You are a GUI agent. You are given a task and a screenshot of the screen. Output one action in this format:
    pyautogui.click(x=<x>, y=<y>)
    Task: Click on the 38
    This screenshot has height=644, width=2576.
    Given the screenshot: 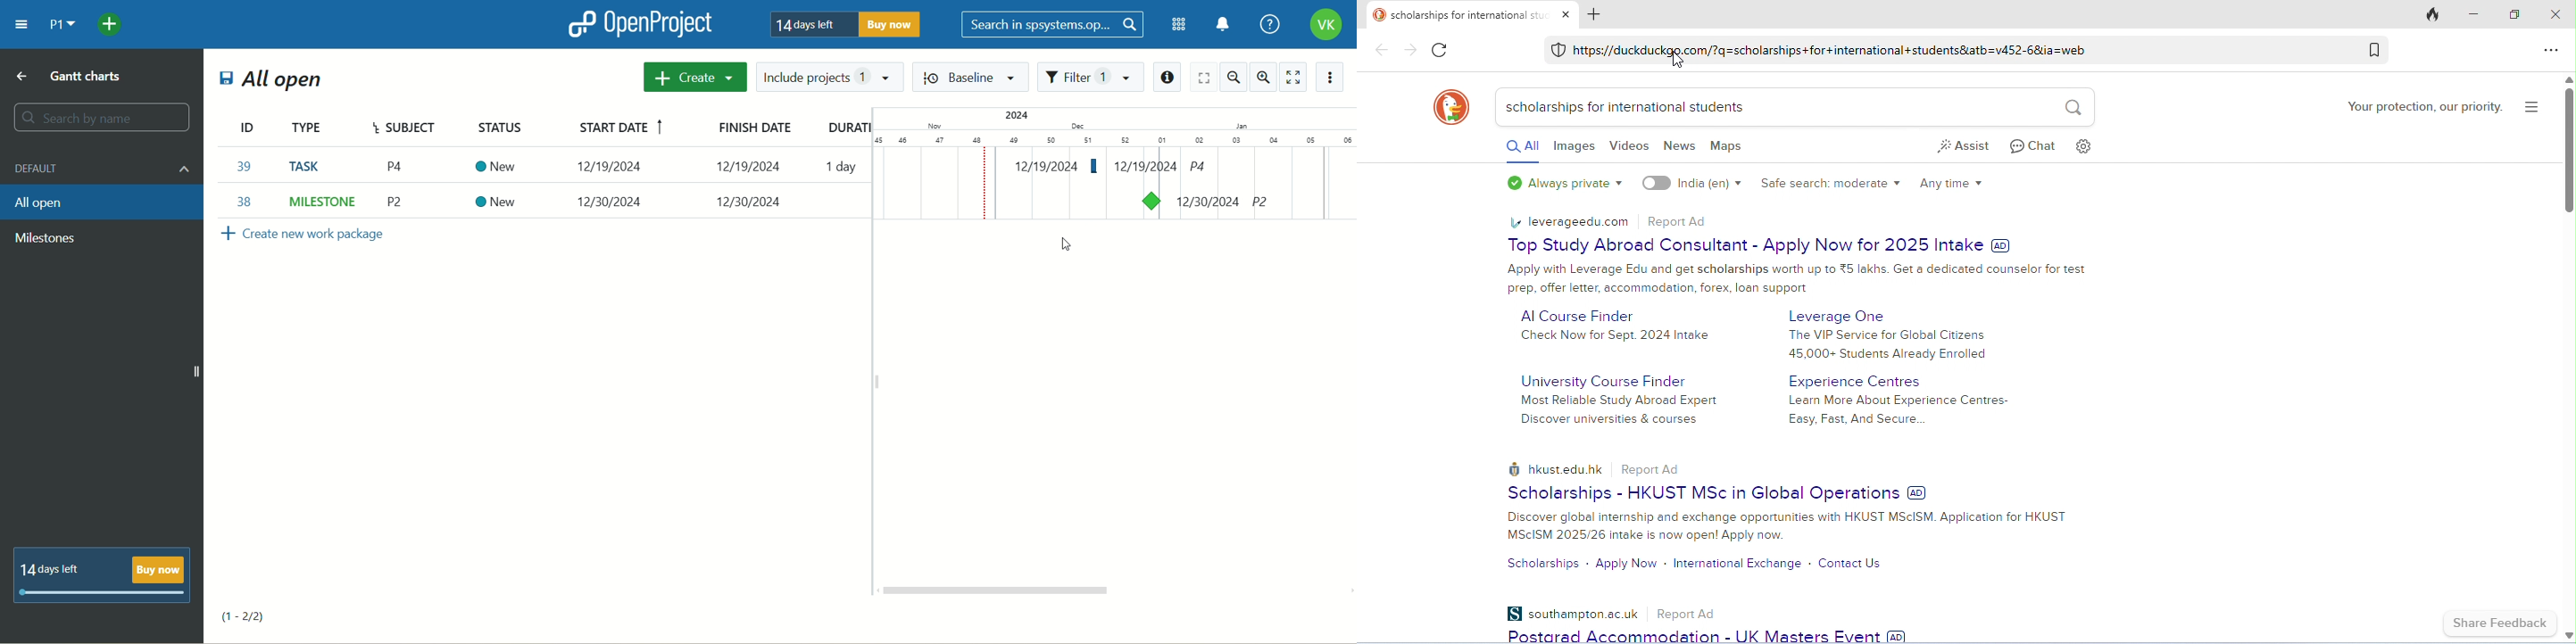 What is the action you would take?
    pyautogui.click(x=245, y=166)
    